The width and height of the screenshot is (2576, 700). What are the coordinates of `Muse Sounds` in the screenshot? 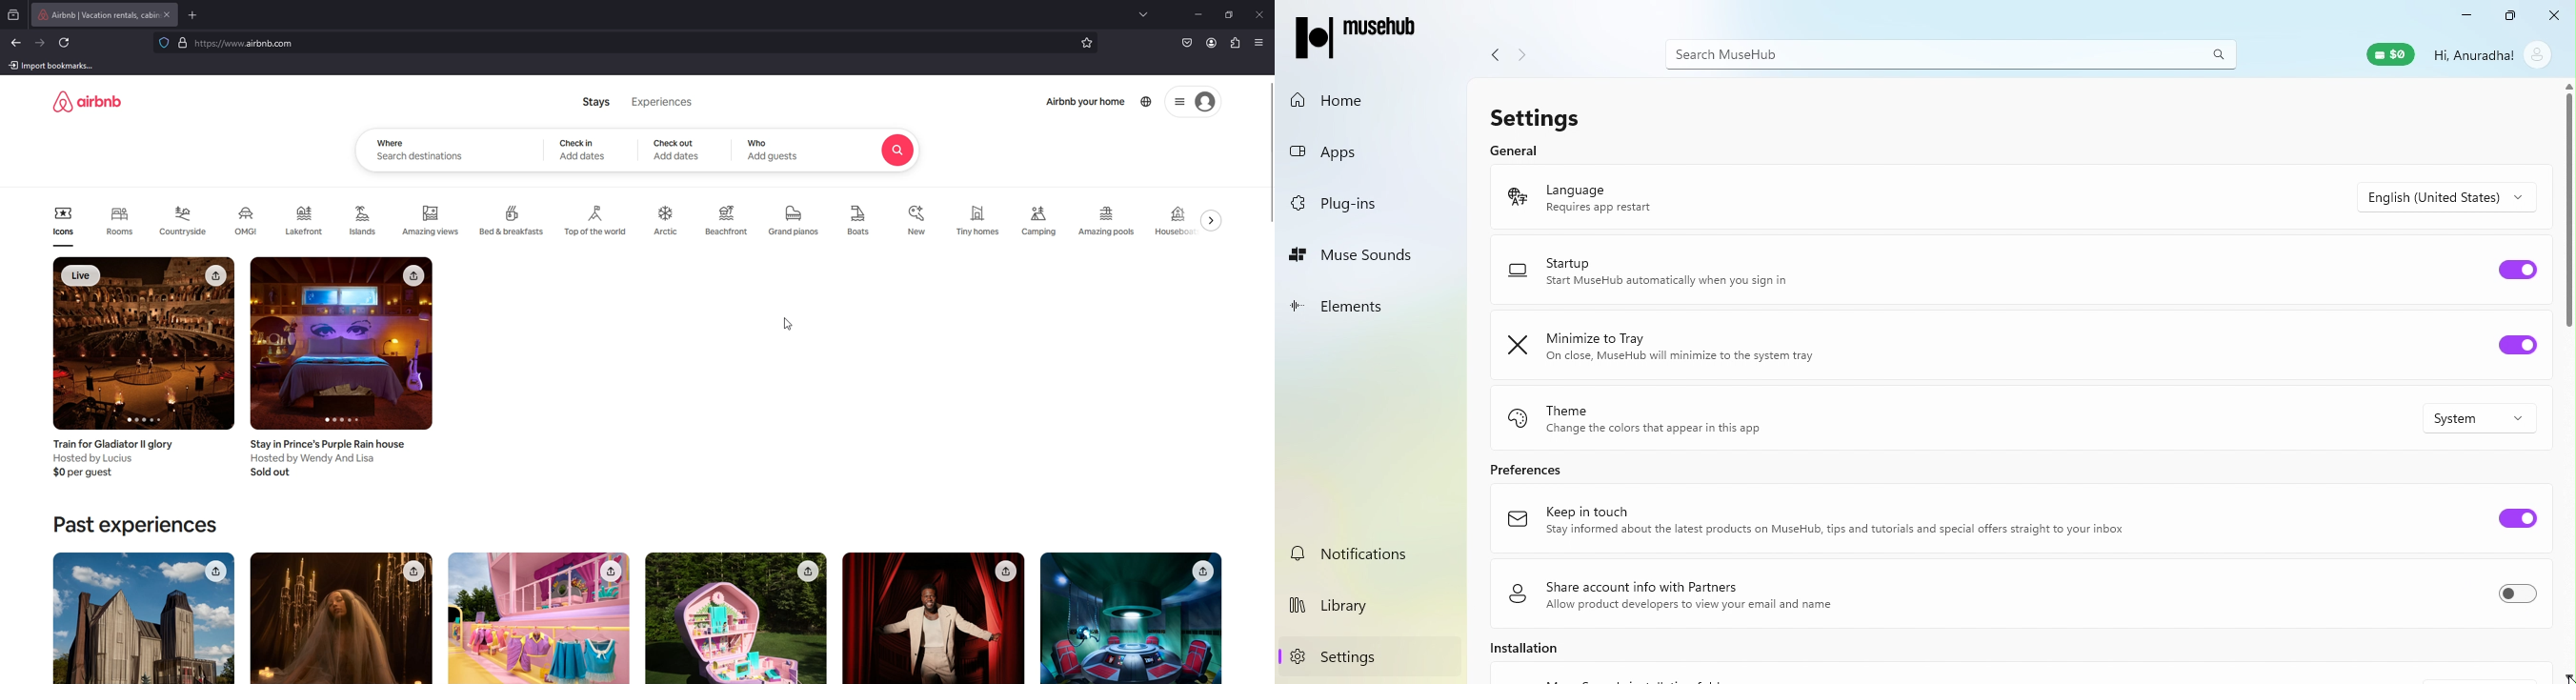 It's located at (1362, 251).